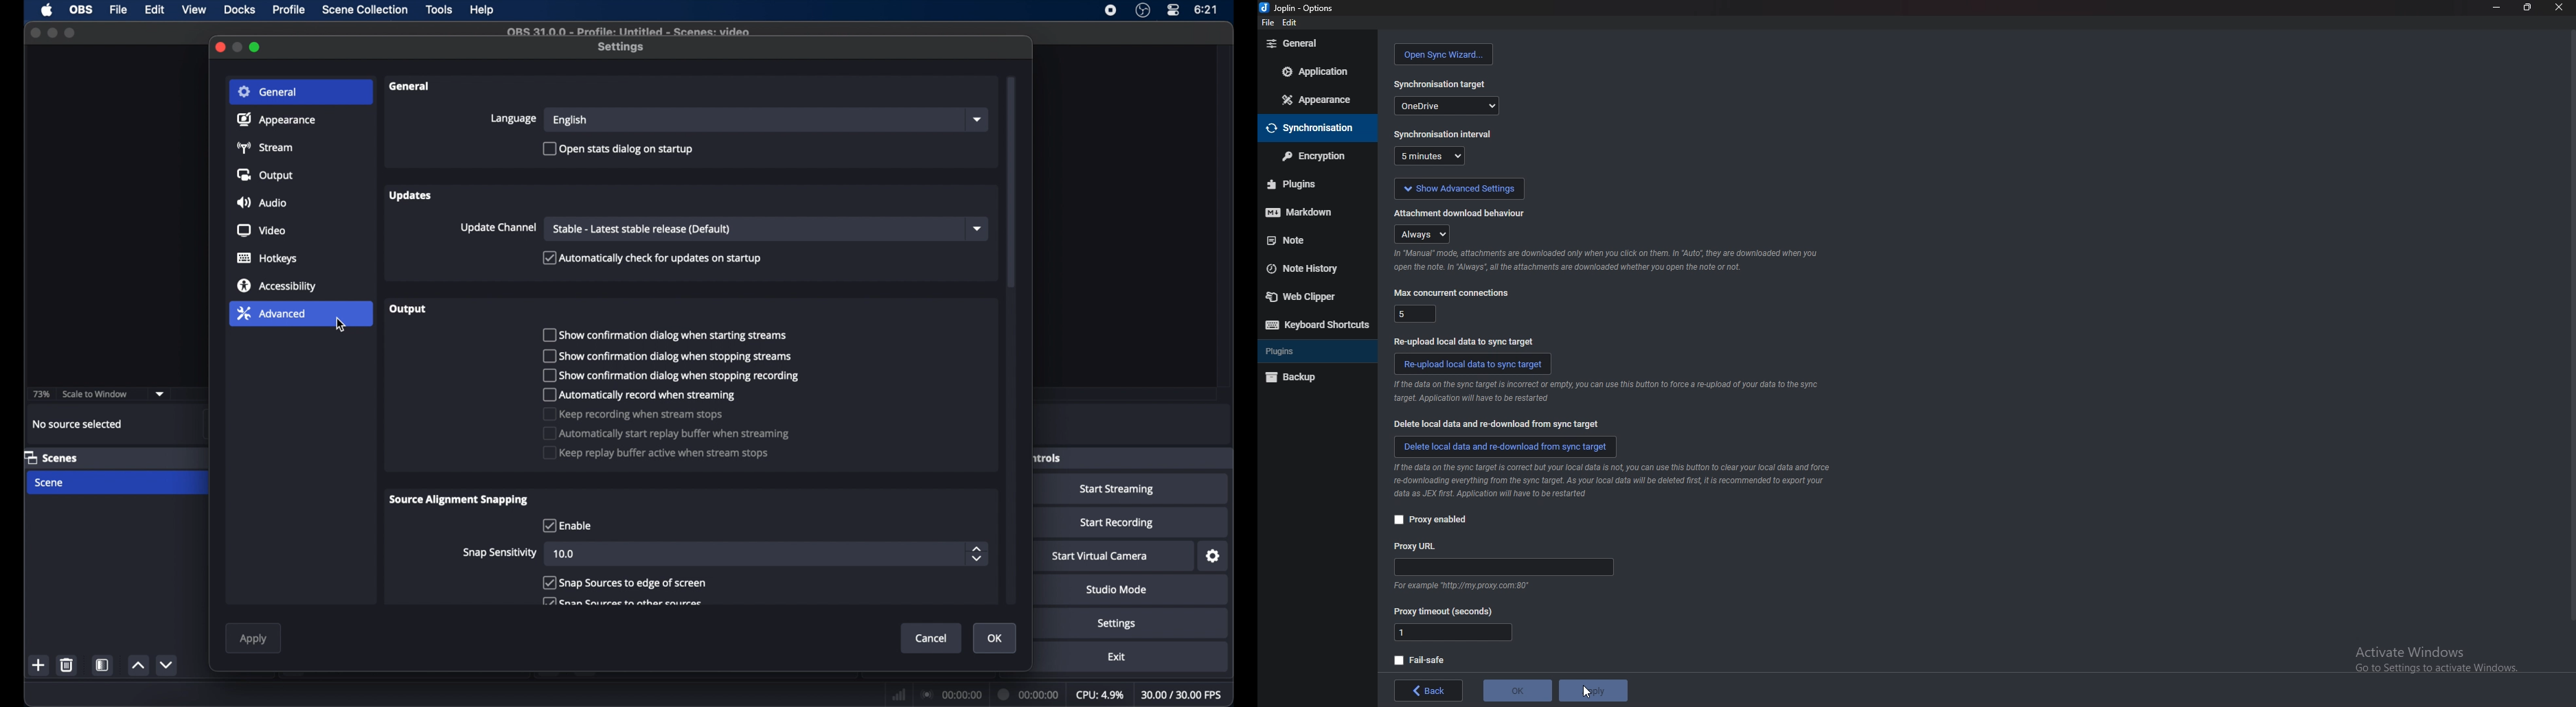 This screenshot has height=728, width=2576. What do you see at coordinates (1590, 694) in the screenshot?
I see `cursor` at bounding box center [1590, 694].